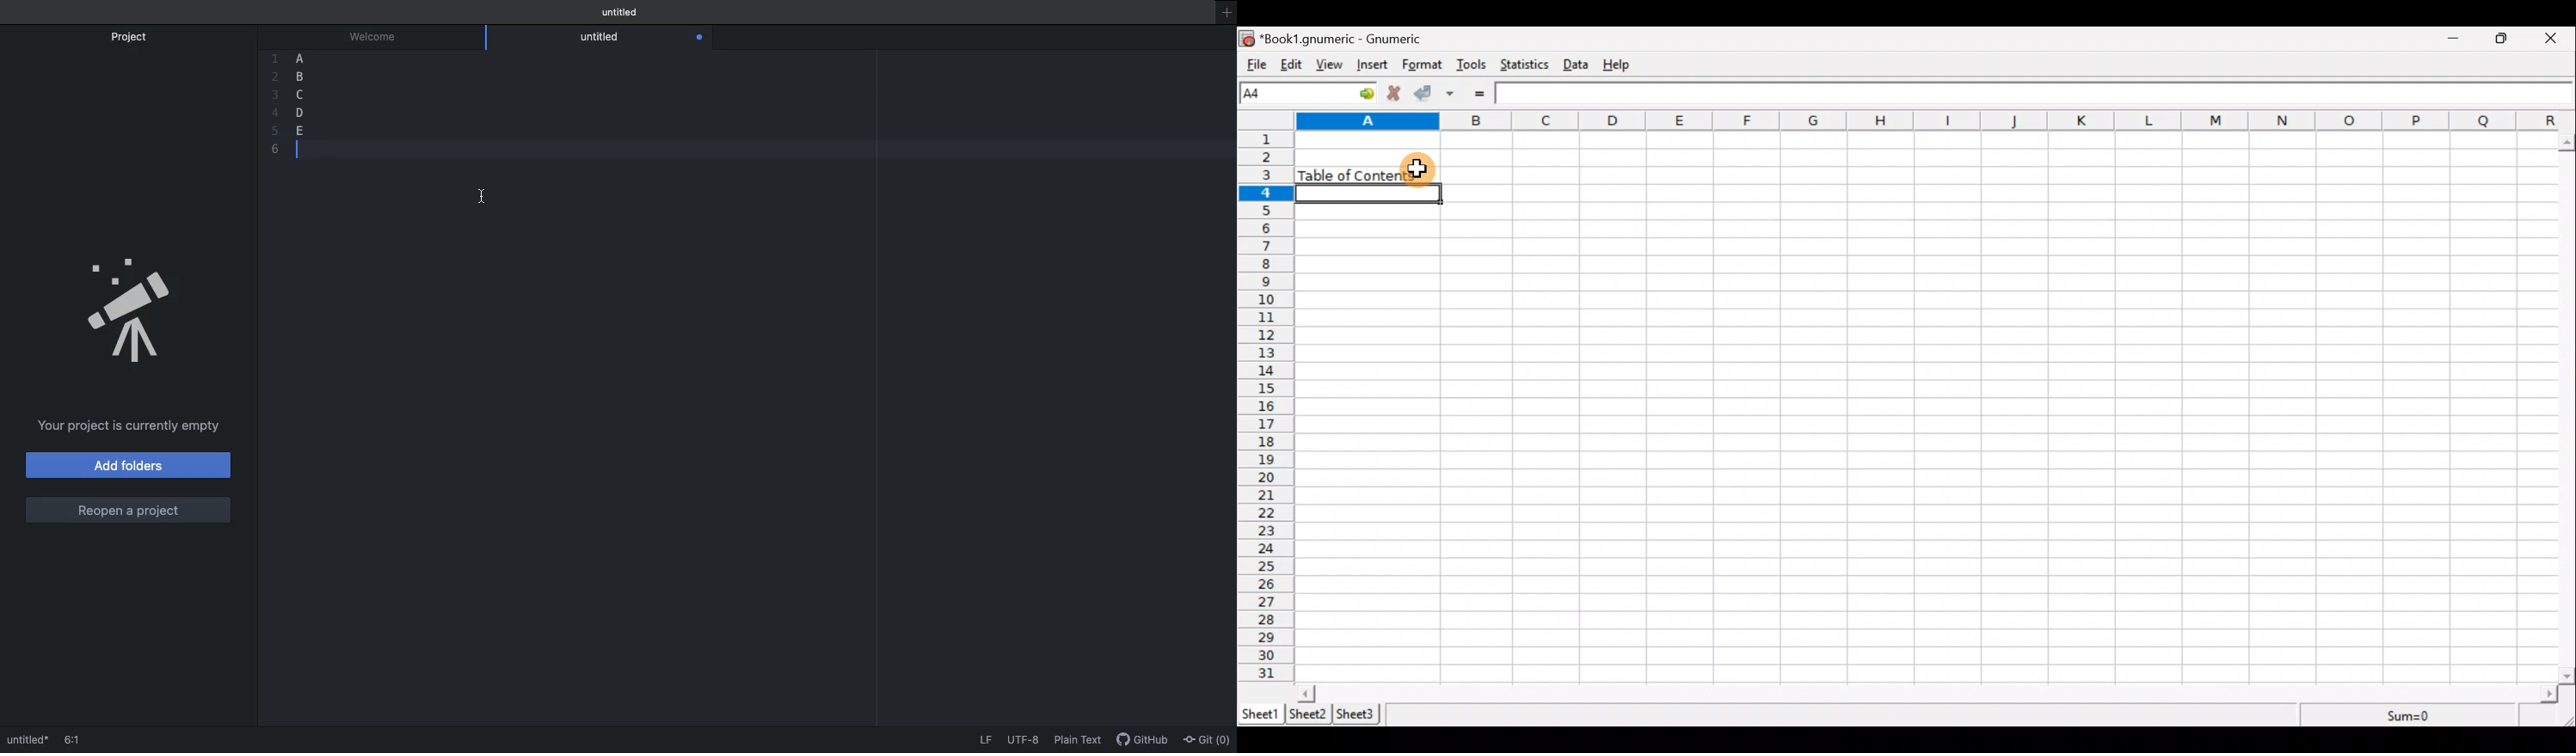 This screenshot has width=2576, height=756. I want to click on typing cursor, so click(299, 151).